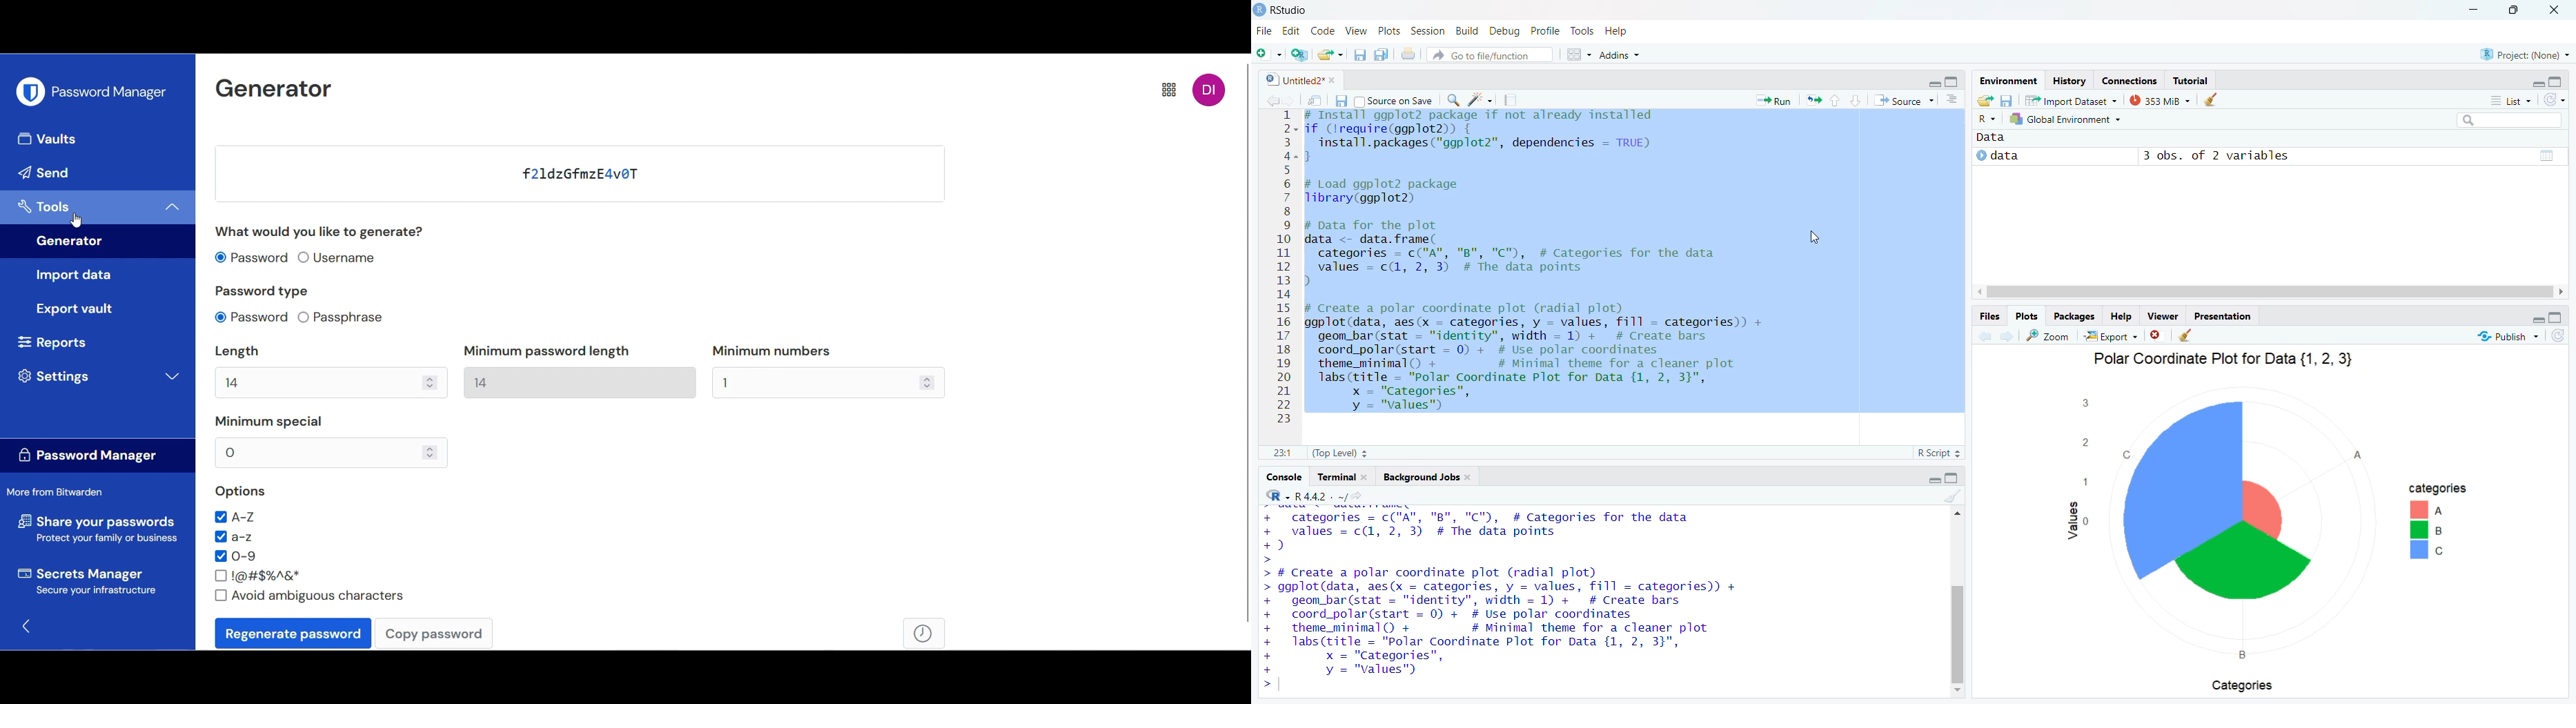  I want to click on new file, so click(1268, 55).